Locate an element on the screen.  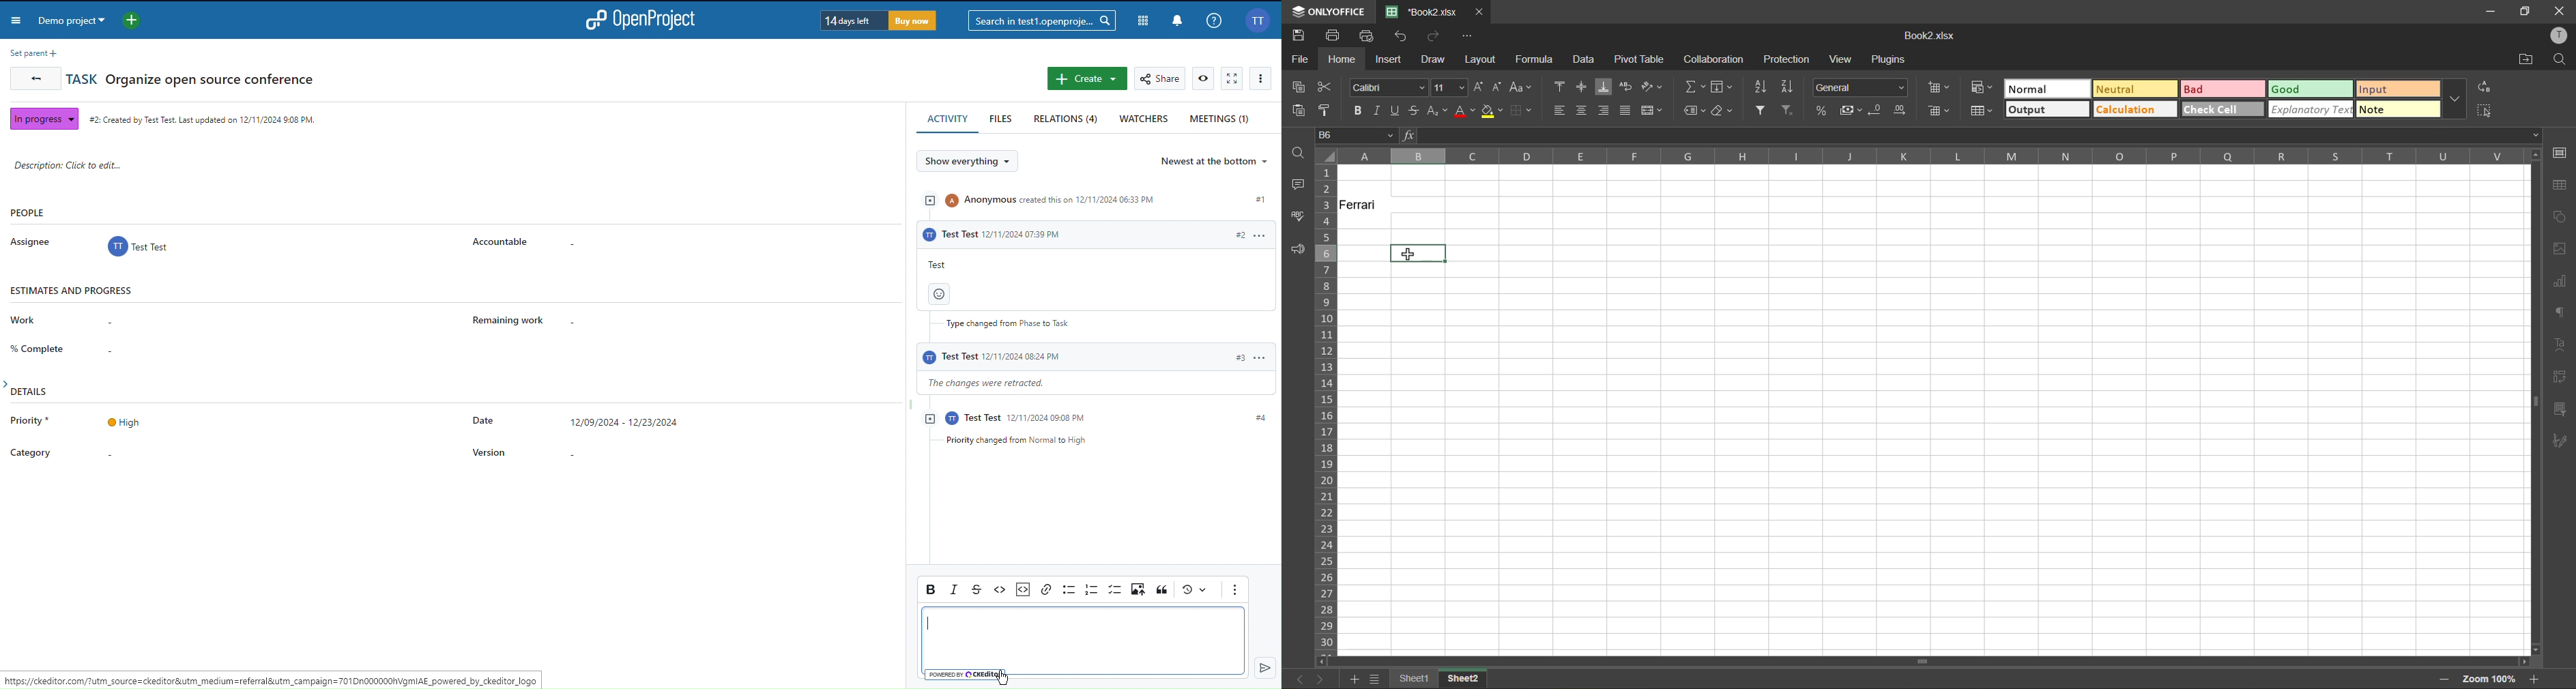
pivot table is located at coordinates (1640, 59).